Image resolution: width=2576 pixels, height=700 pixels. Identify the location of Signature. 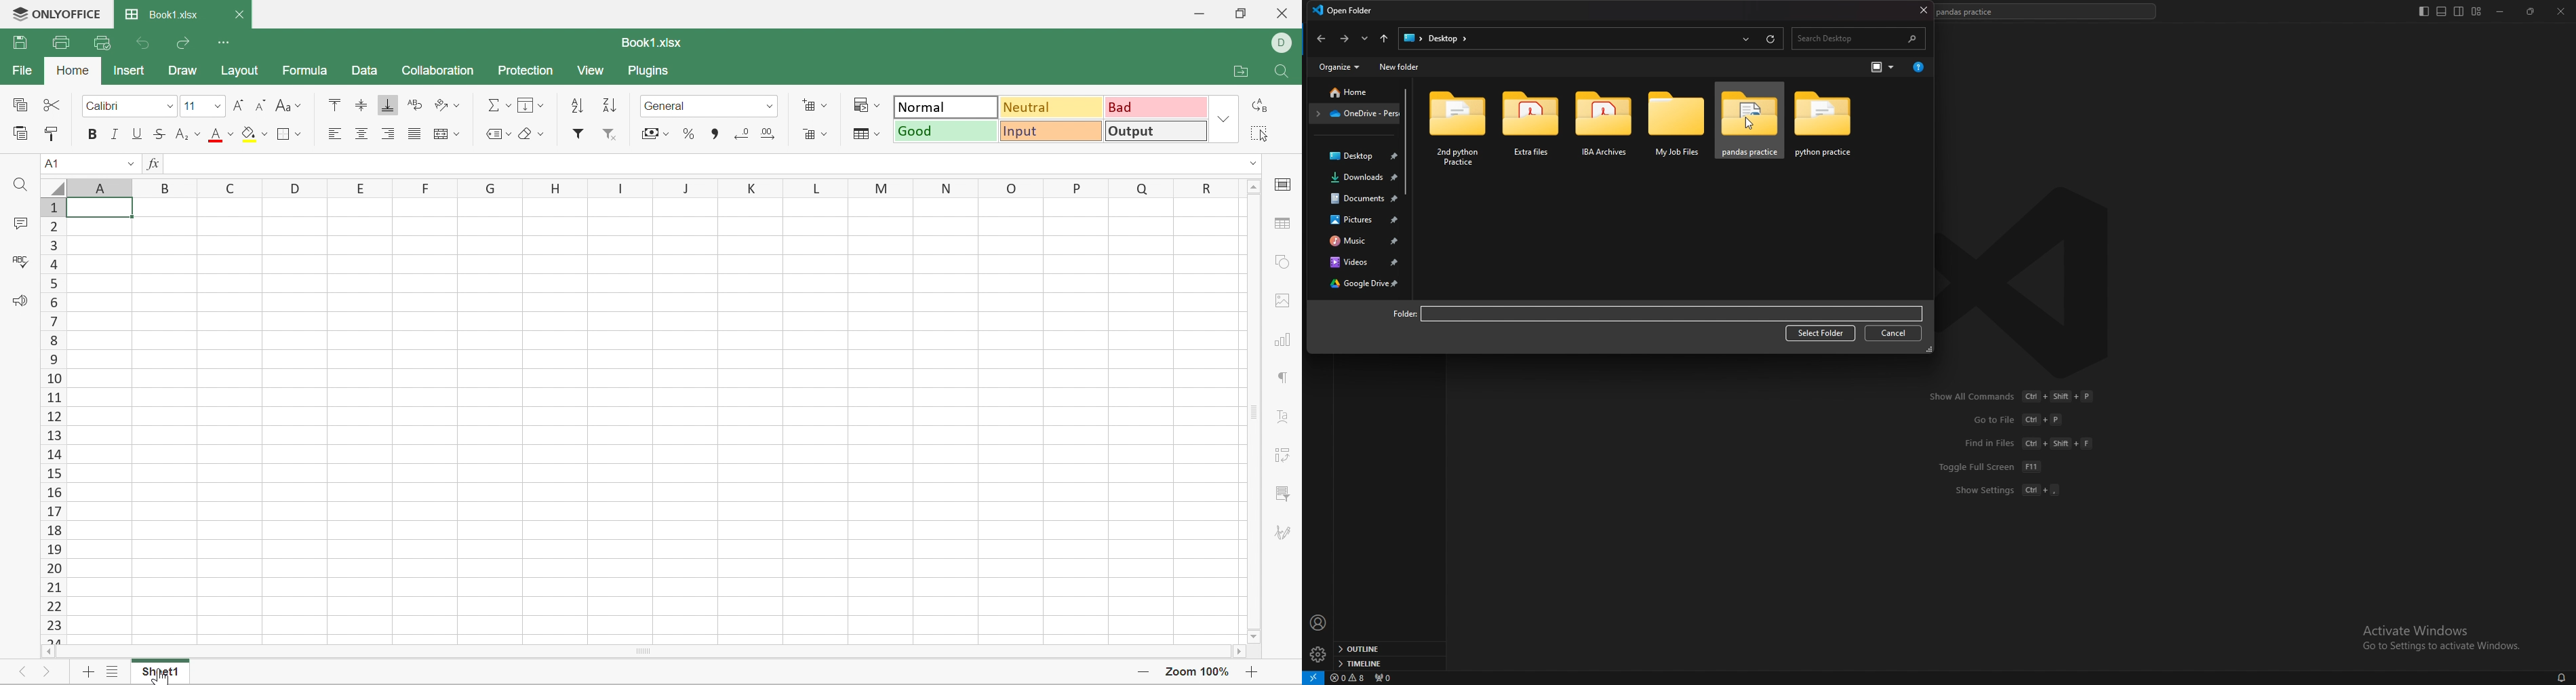
(1281, 532).